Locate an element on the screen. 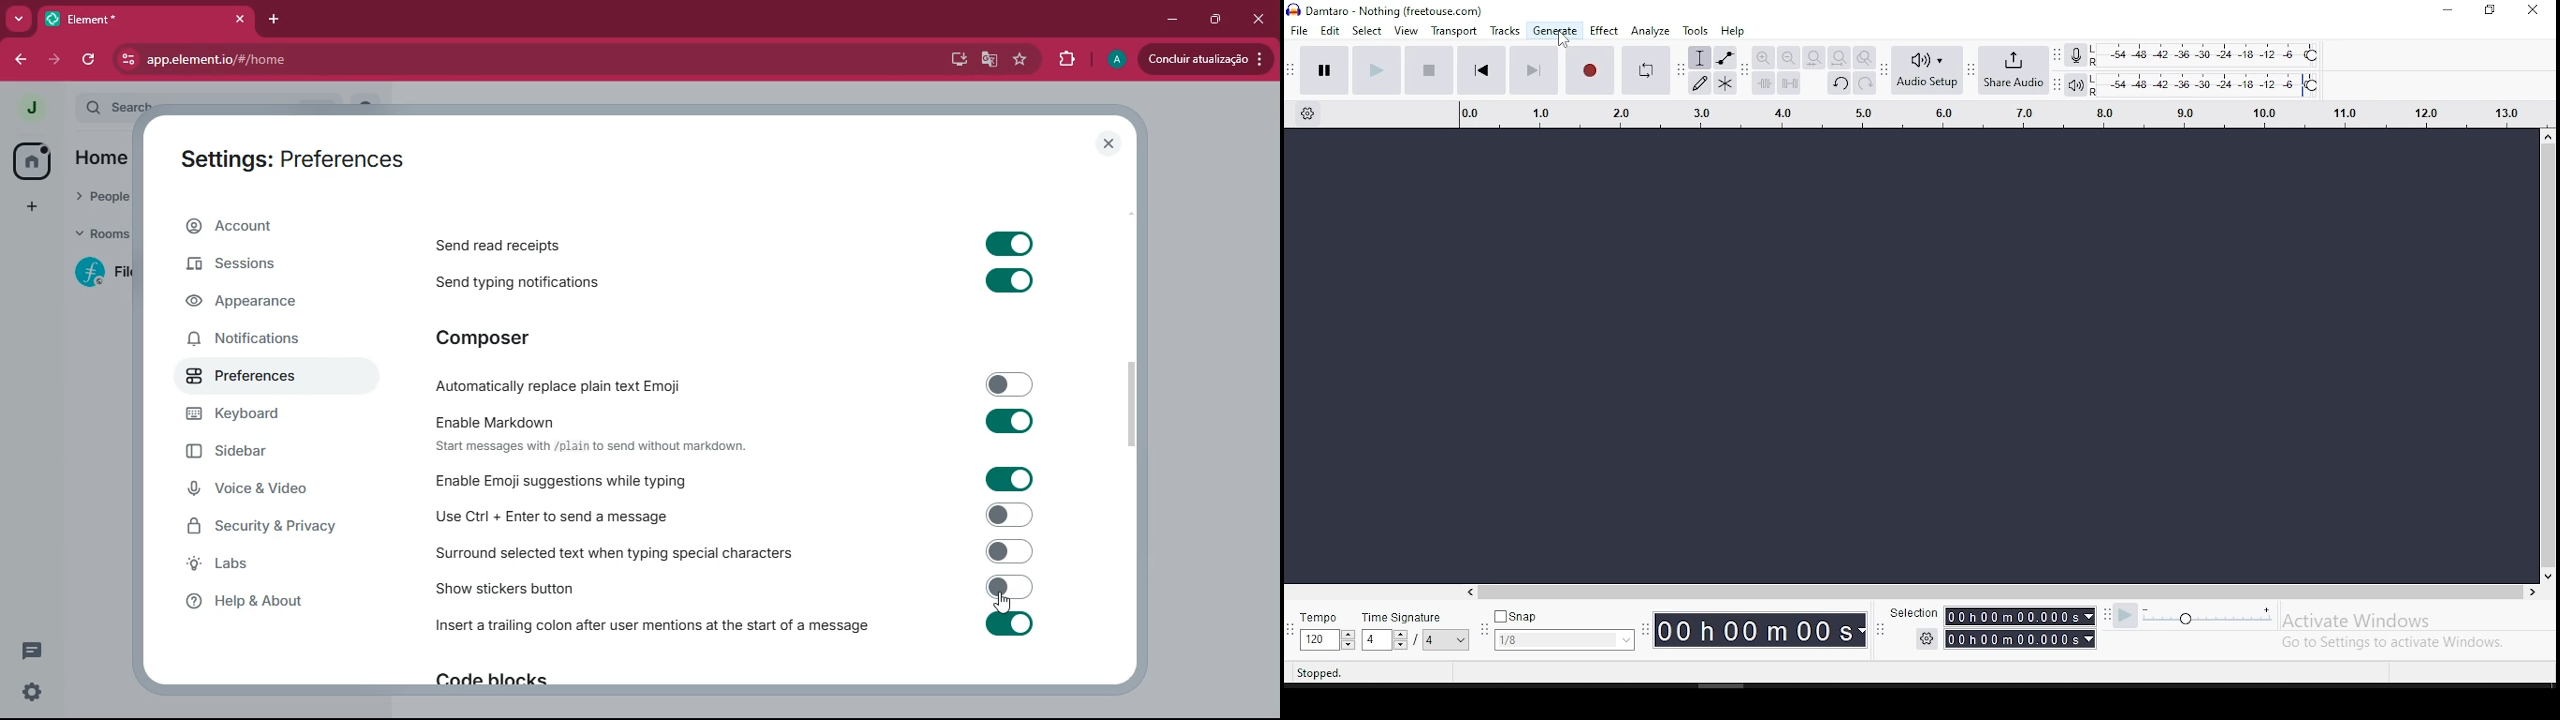  conduir atualizacao is located at coordinates (1205, 57).